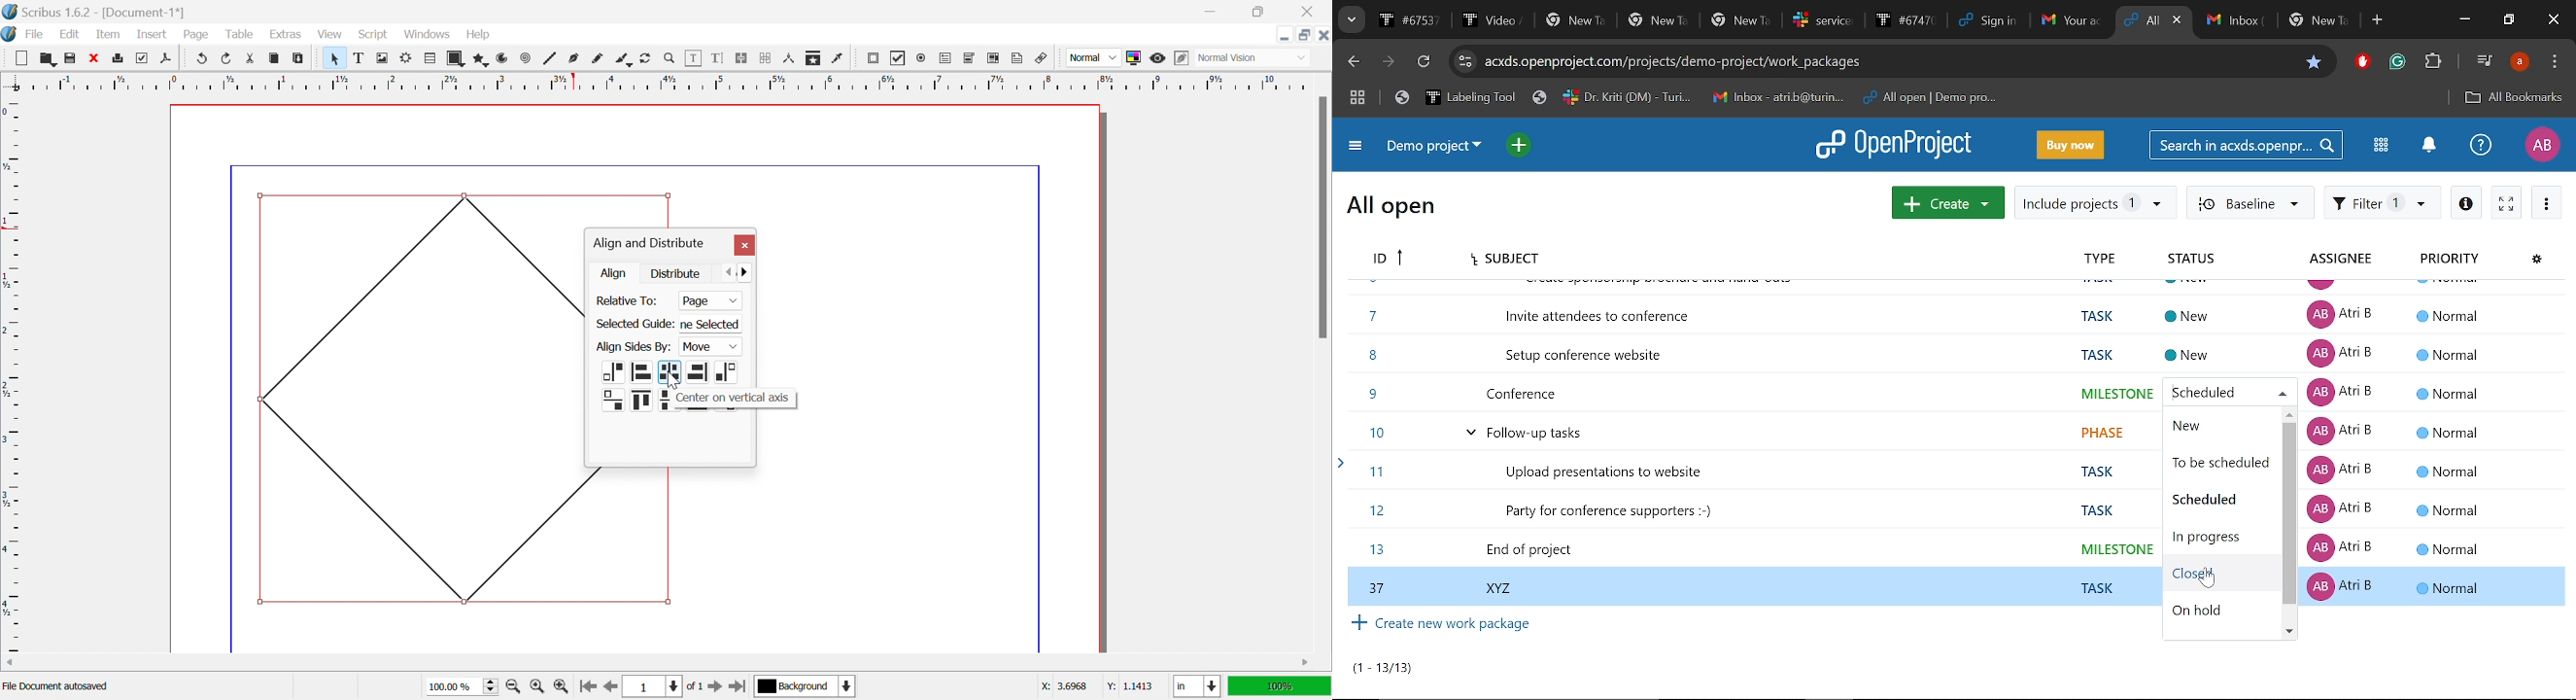  I want to click on Baseline, so click(2250, 200).